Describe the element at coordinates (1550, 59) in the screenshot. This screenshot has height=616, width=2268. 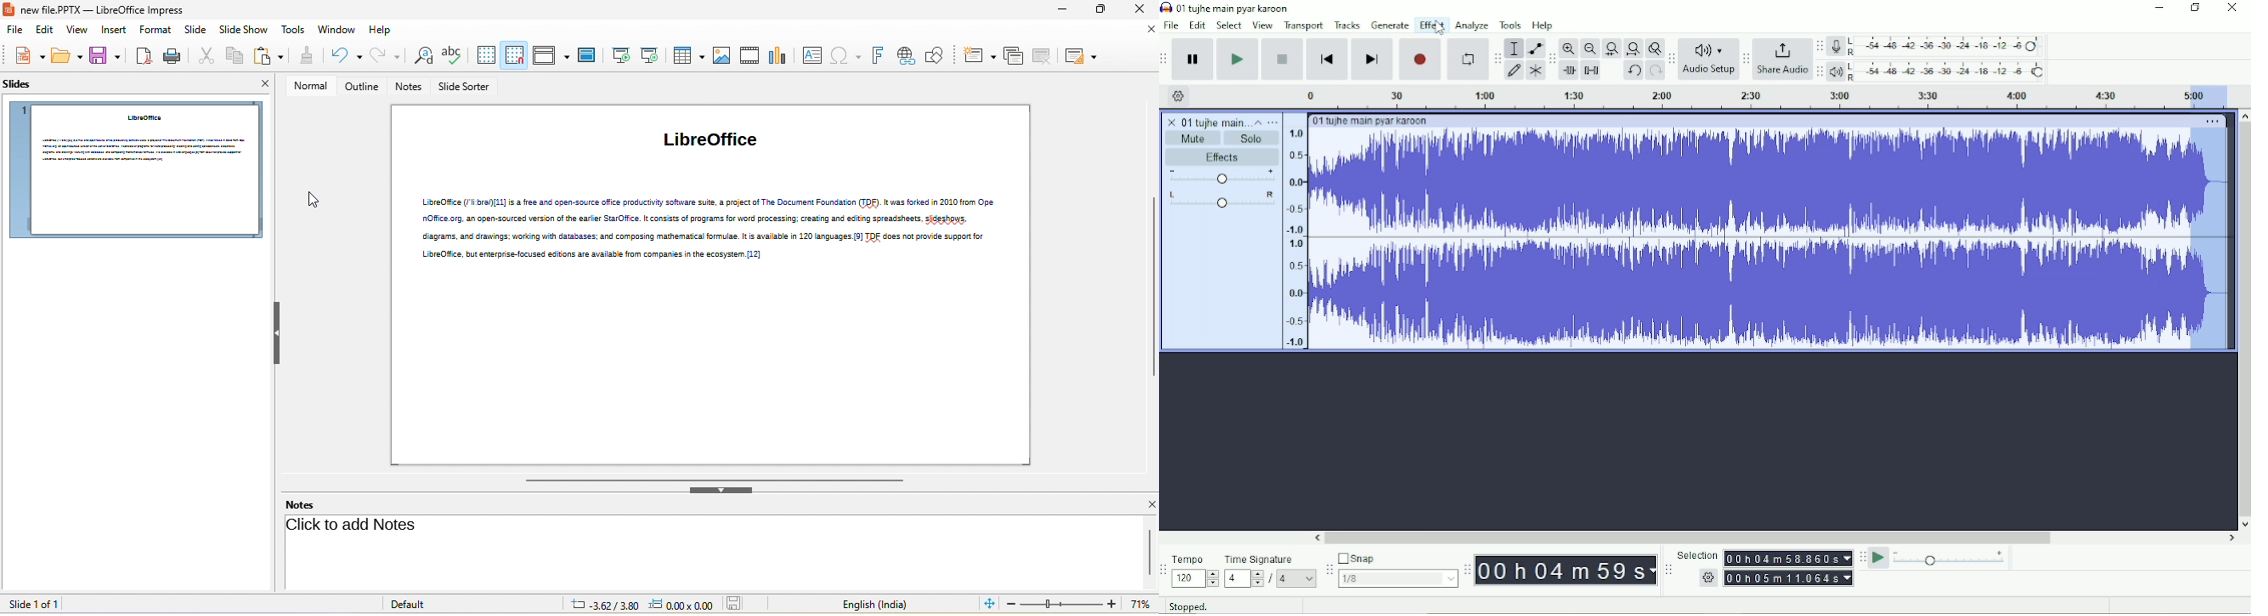
I see `Audacity edit toolbar` at that location.